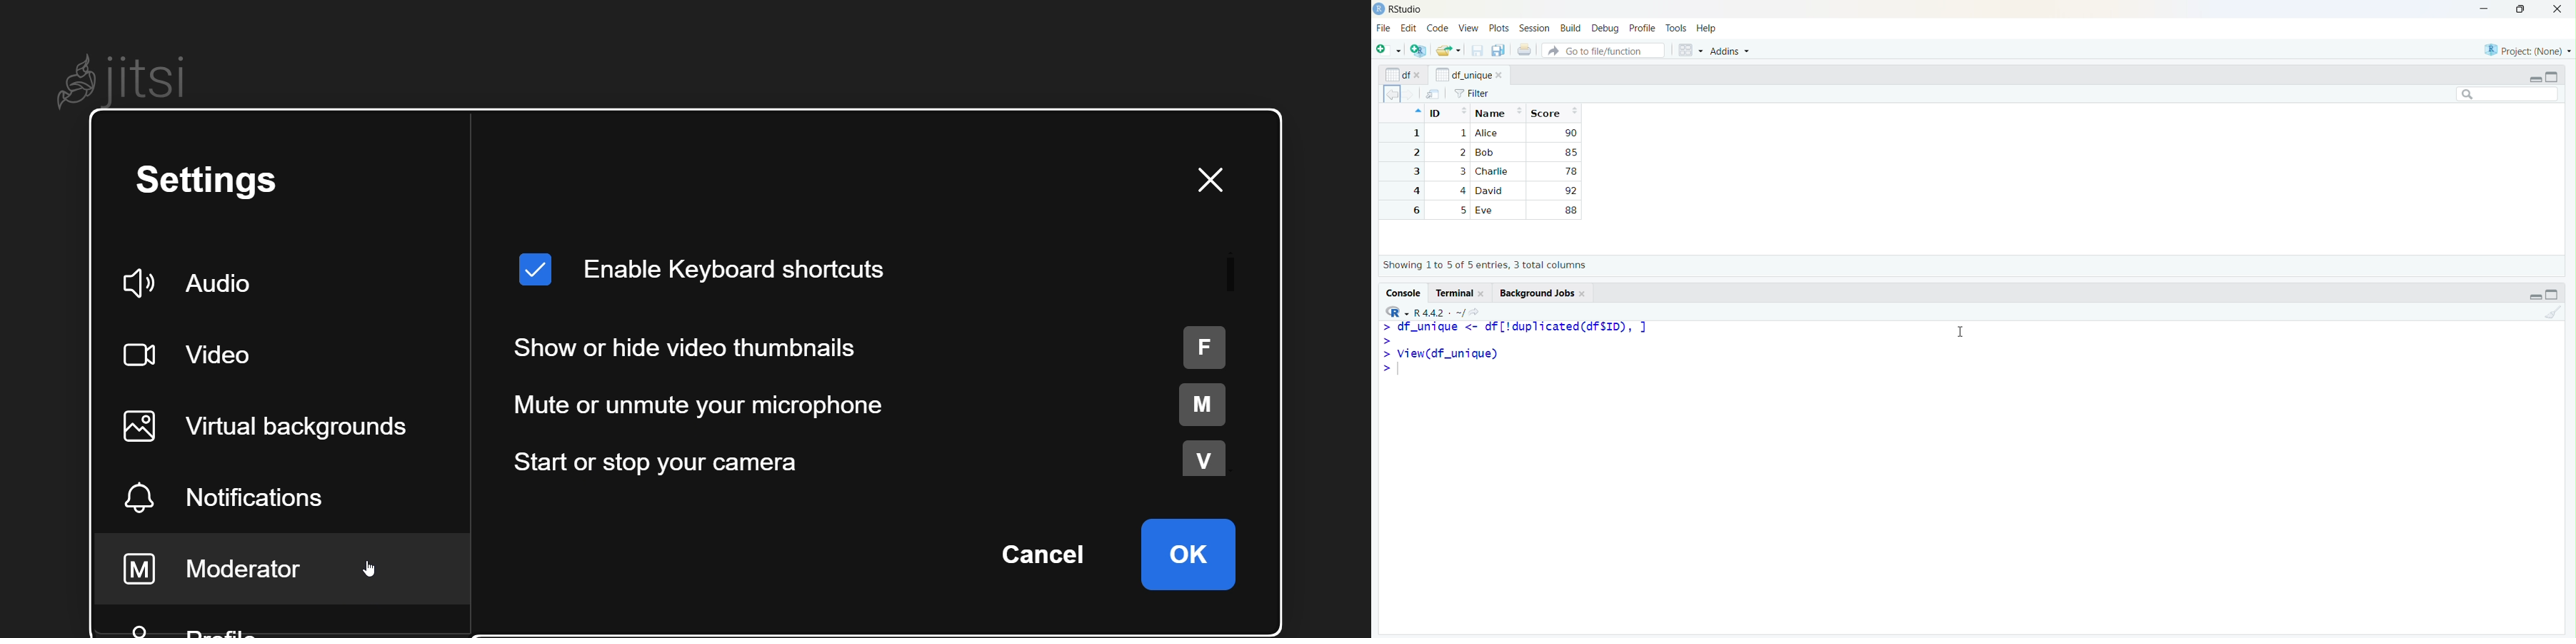 This screenshot has height=644, width=2576. I want to click on background jobs, so click(1534, 293).